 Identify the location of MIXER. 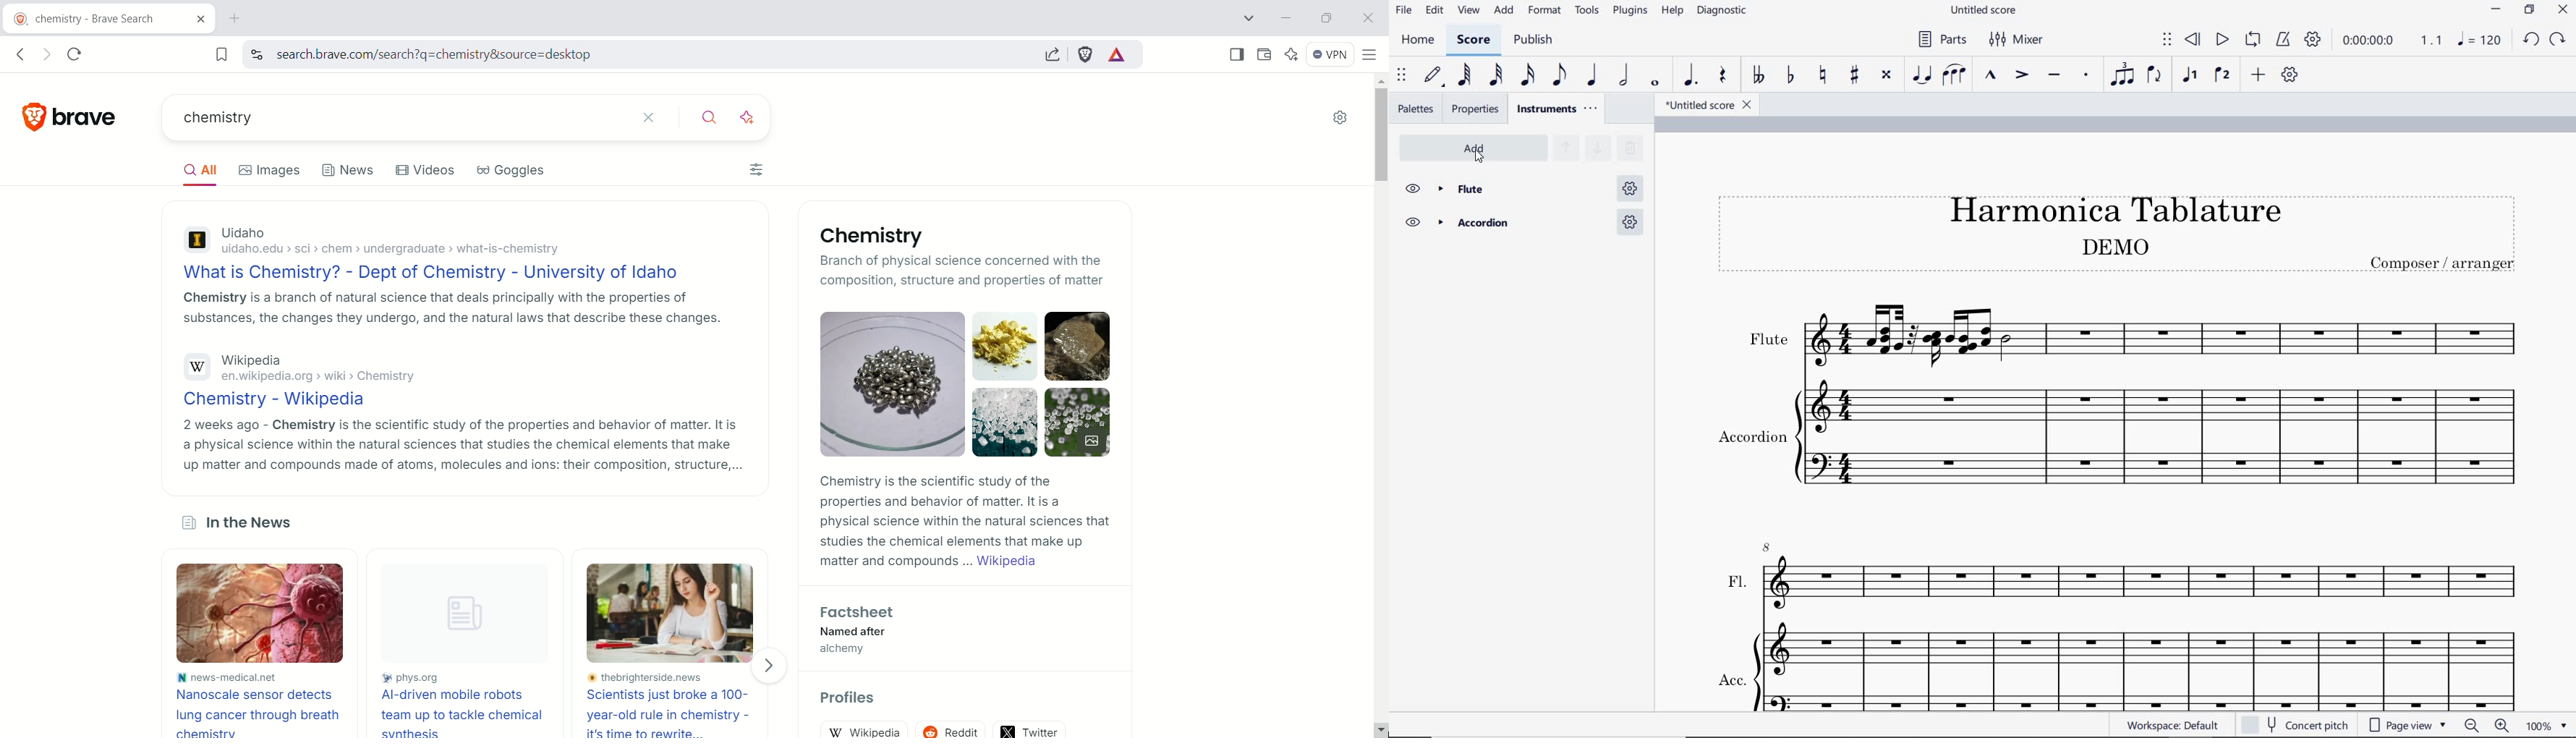
(2015, 40).